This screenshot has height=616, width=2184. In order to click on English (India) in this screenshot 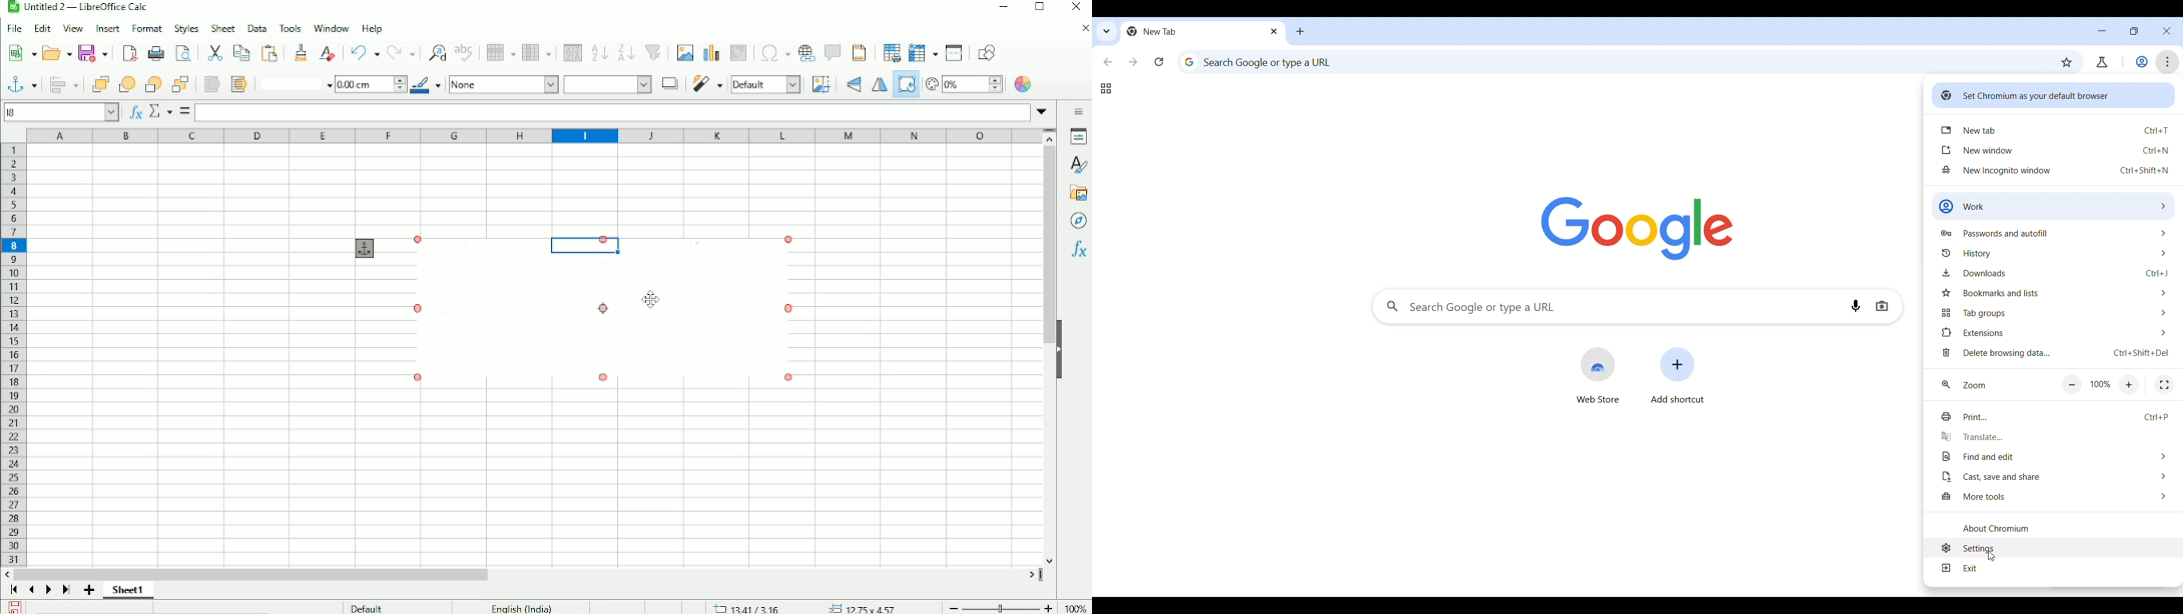, I will do `click(520, 607)`.